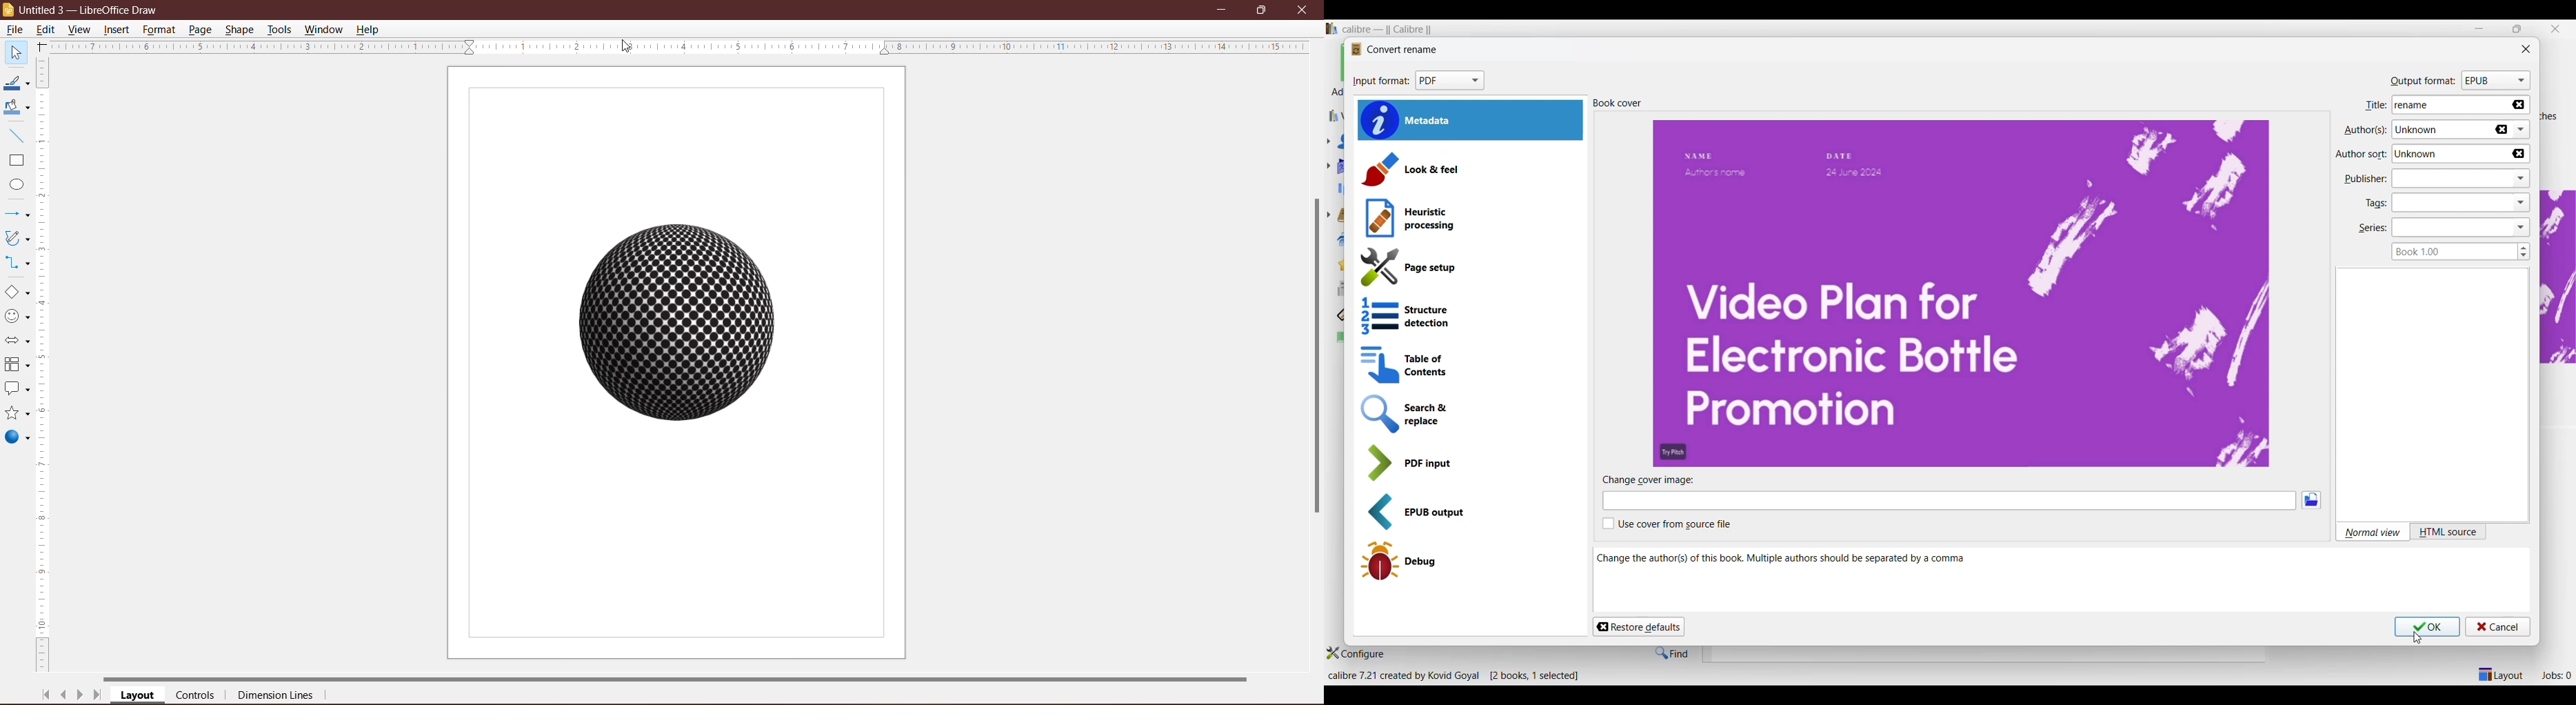 The image size is (2576, 728). What do you see at coordinates (2451, 228) in the screenshot?
I see `Type in series` at bounding box center [2451, 228].